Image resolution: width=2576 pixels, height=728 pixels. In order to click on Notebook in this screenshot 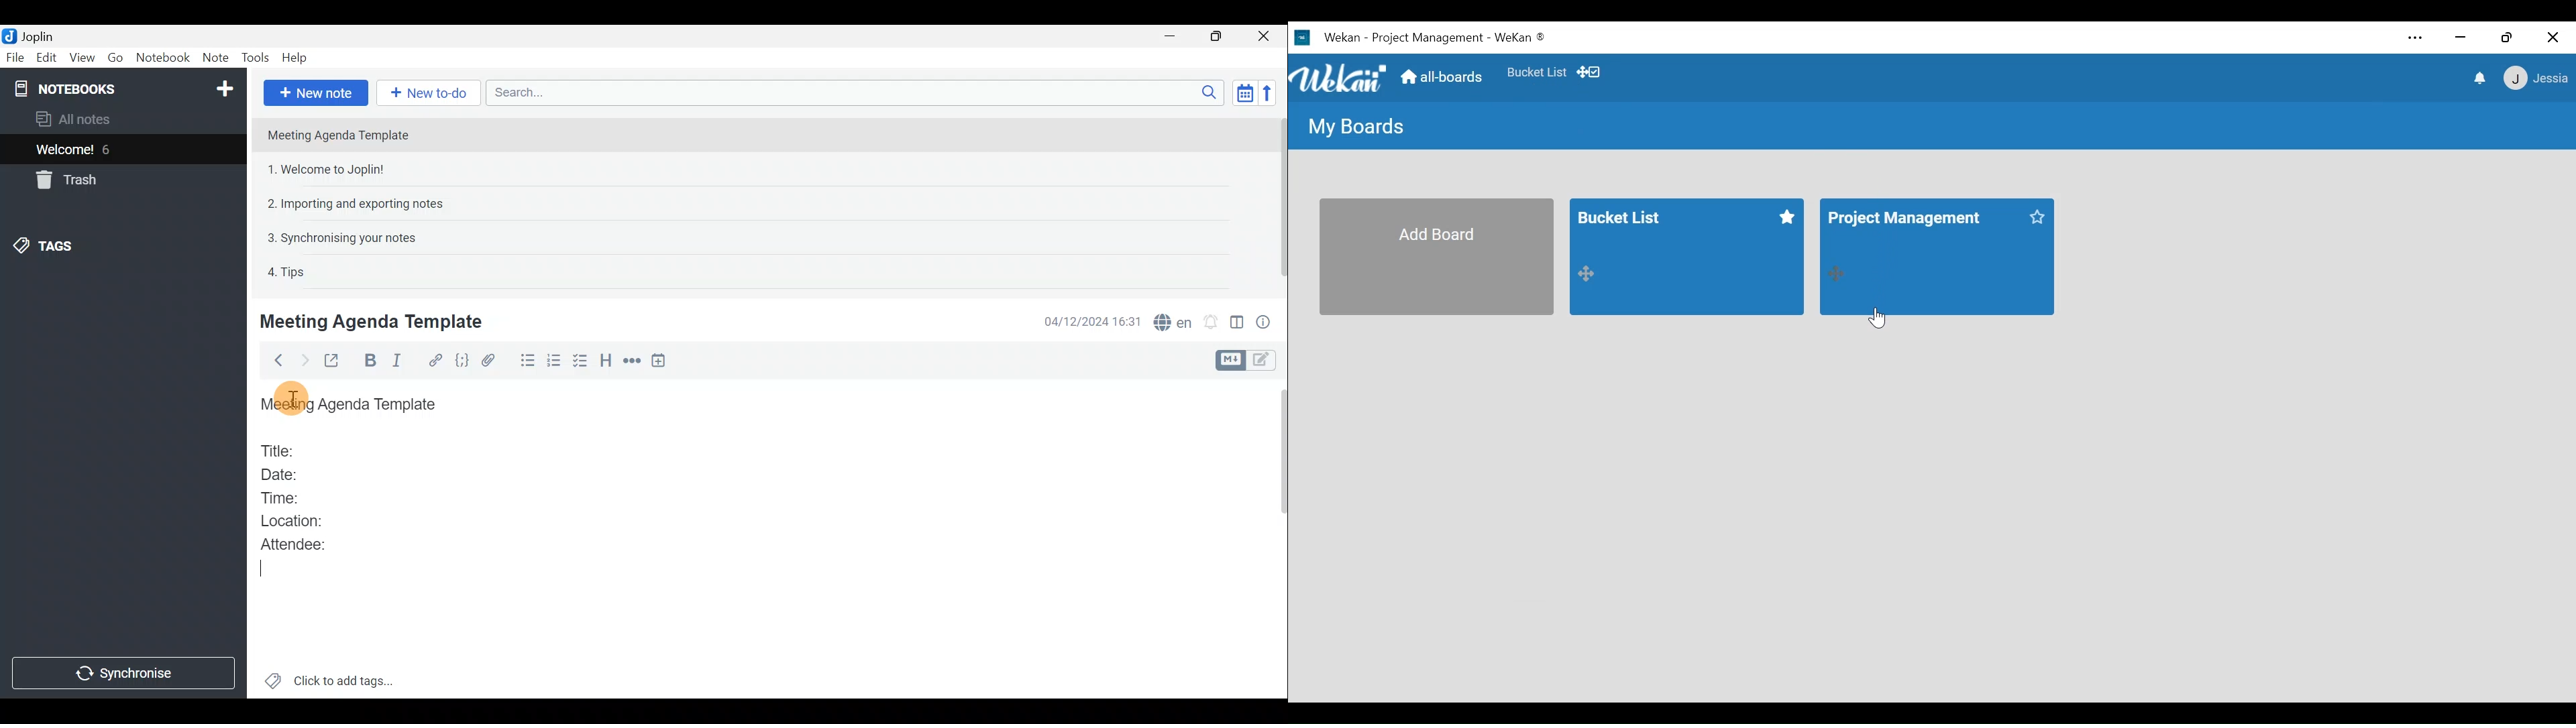, I will do `click(163, 57)`.